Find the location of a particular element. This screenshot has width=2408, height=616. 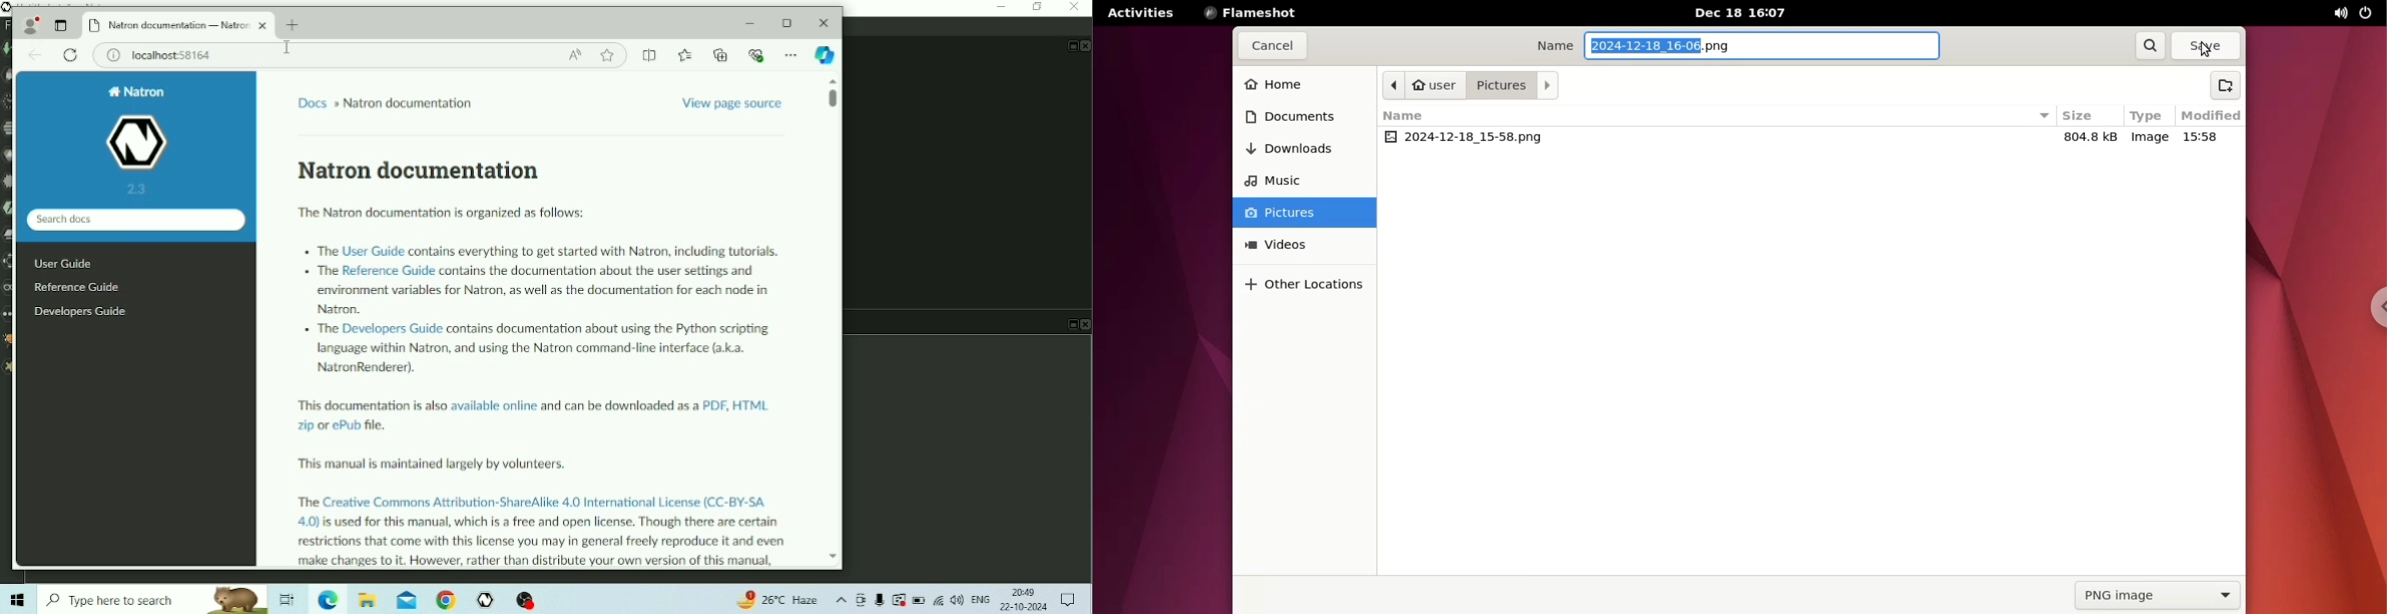

name label is located at coordinates (1556, 46).